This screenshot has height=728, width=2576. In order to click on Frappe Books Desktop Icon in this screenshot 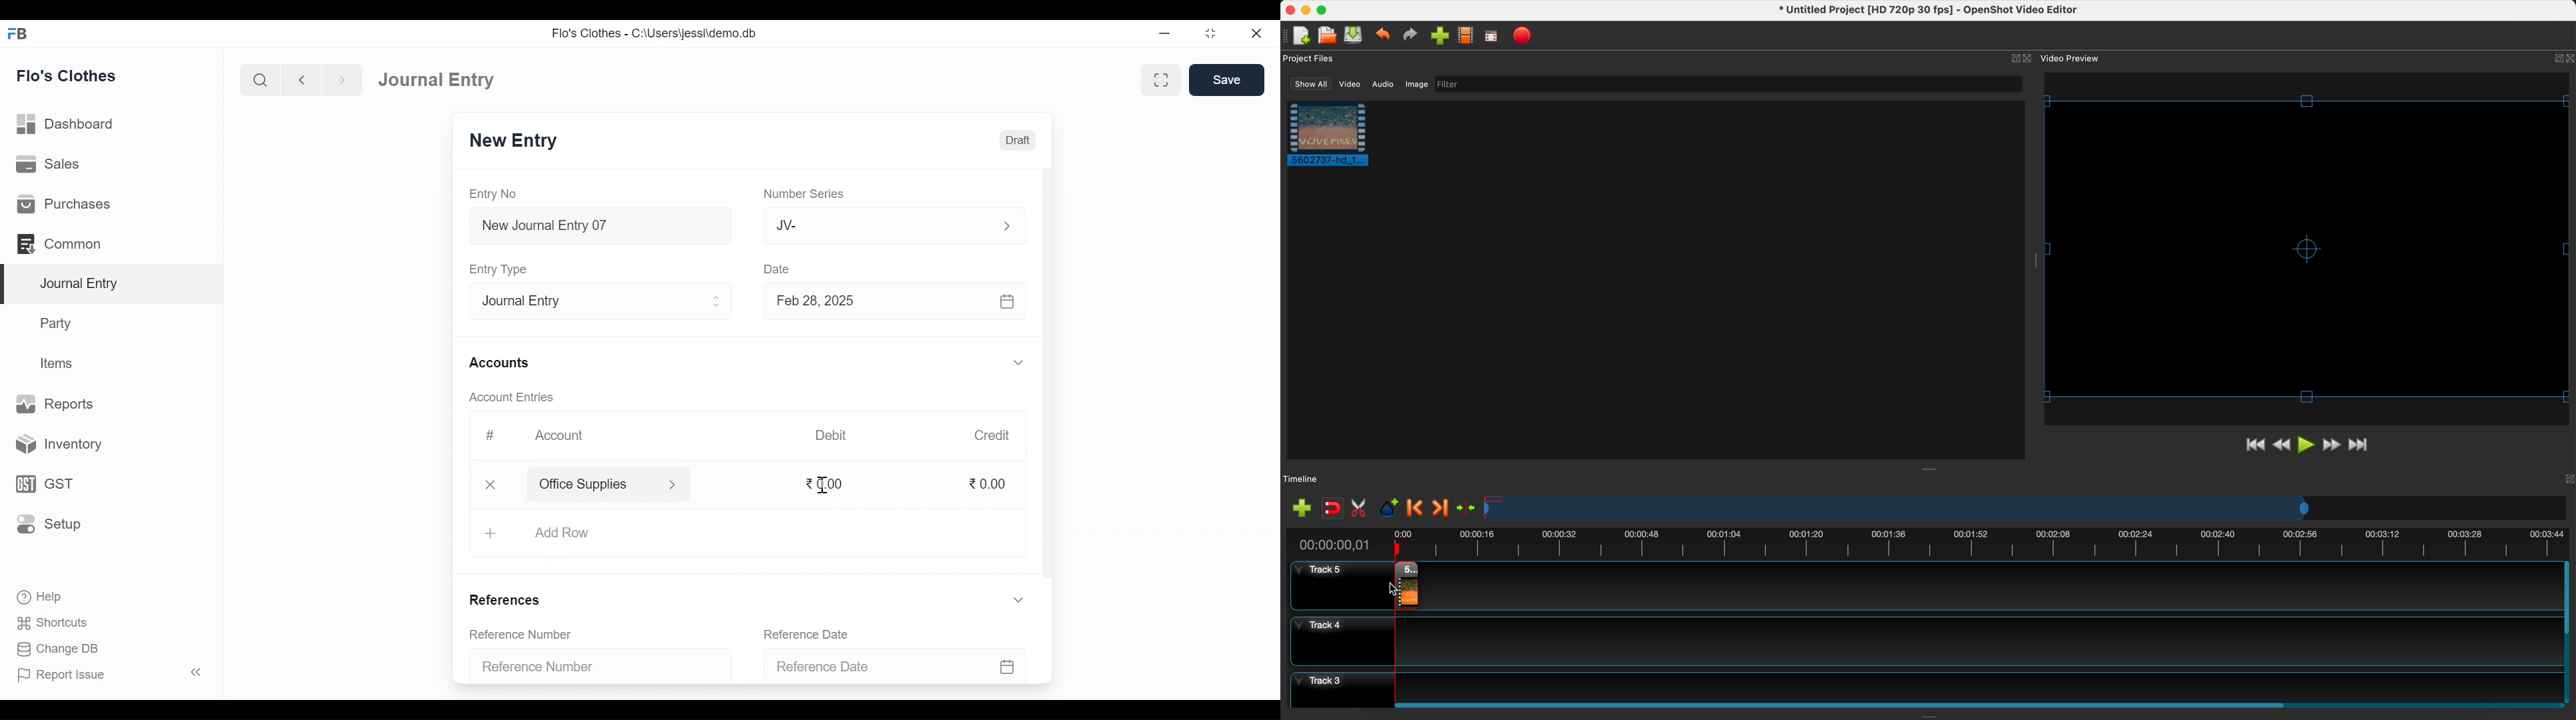, I will do `click(18, 34)`.